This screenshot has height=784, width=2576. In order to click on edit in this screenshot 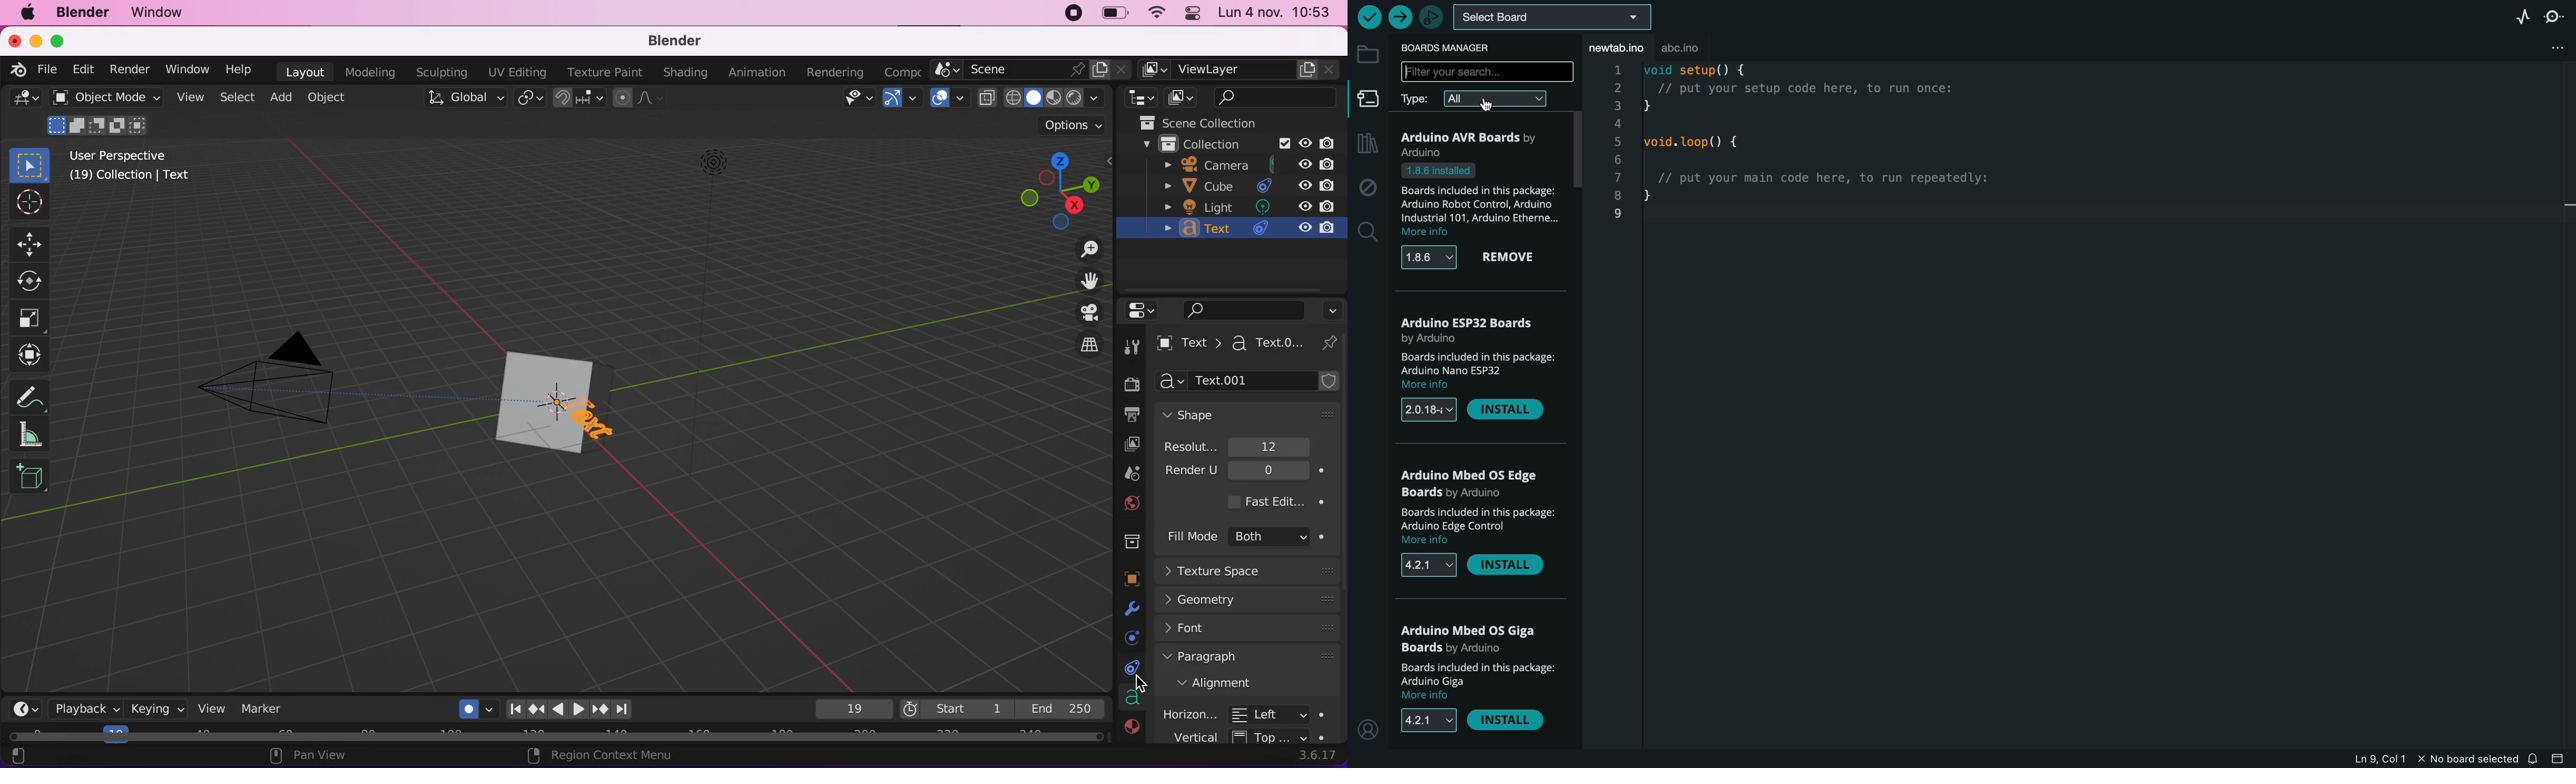, I will do `click(83, 69)`.